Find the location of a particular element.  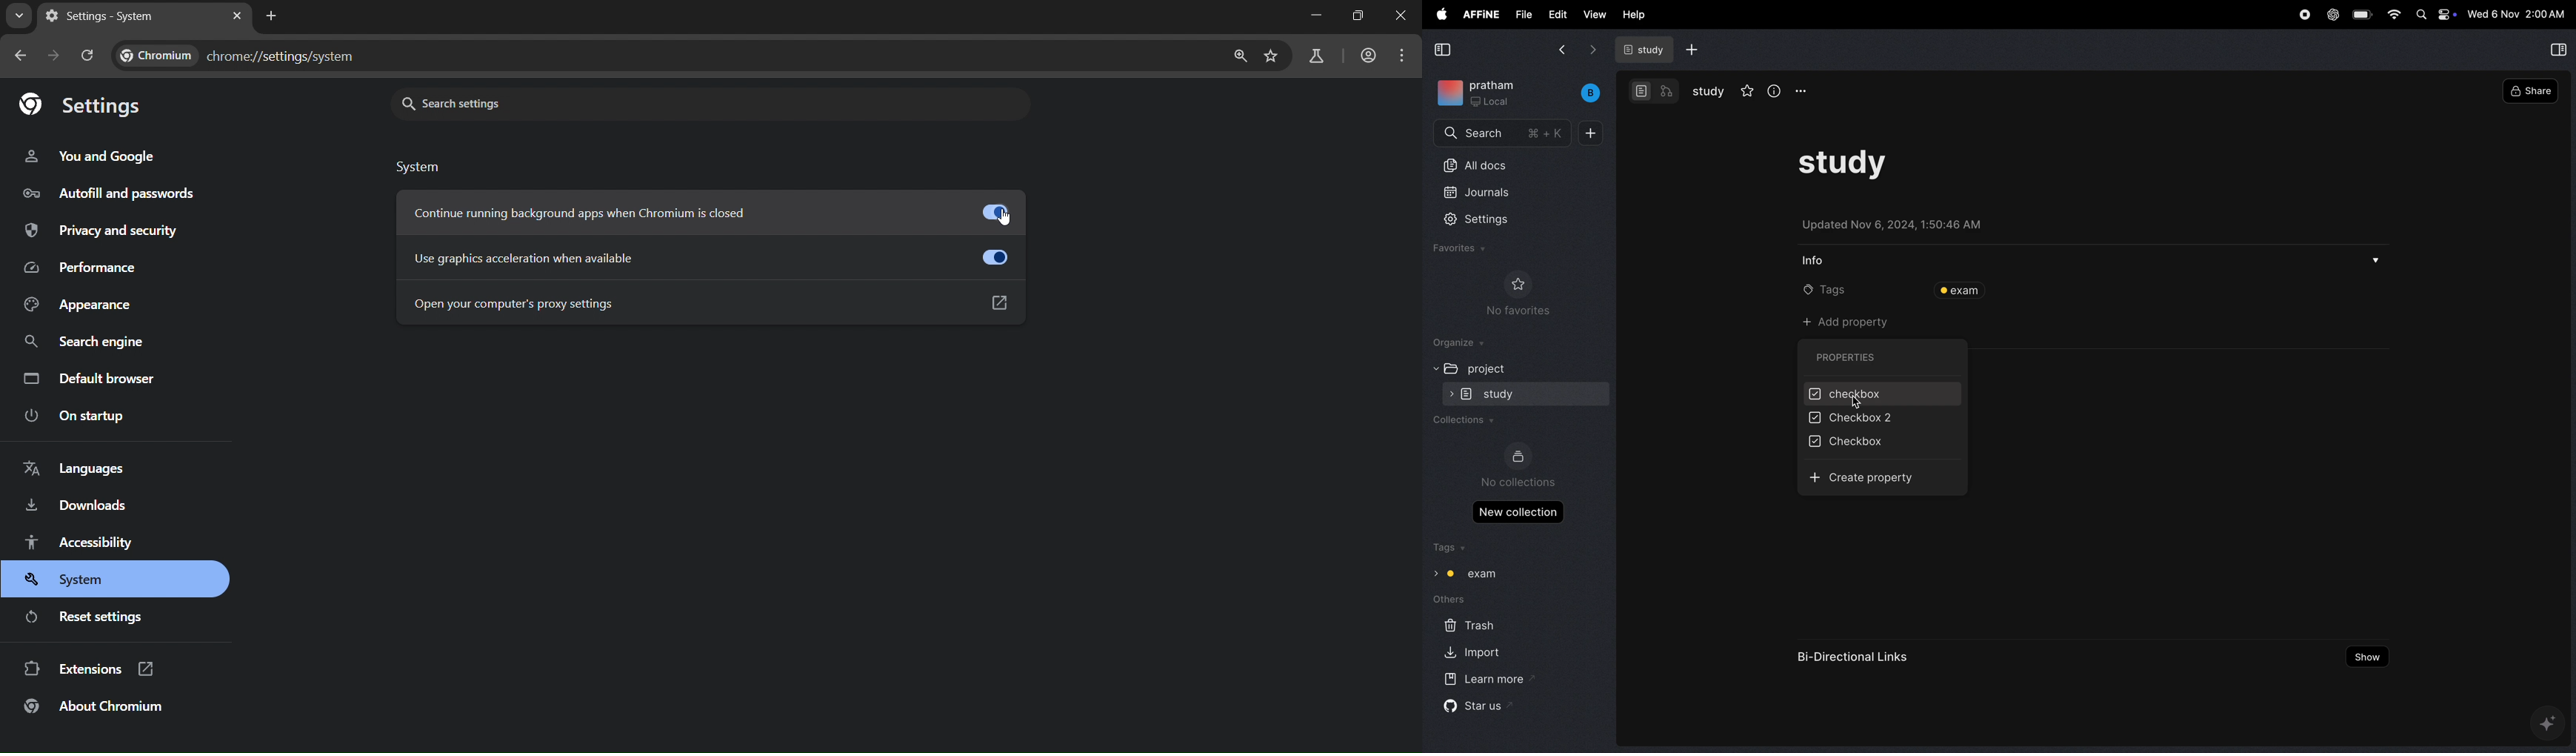

collapse view is located at coordinates (2558, 50).